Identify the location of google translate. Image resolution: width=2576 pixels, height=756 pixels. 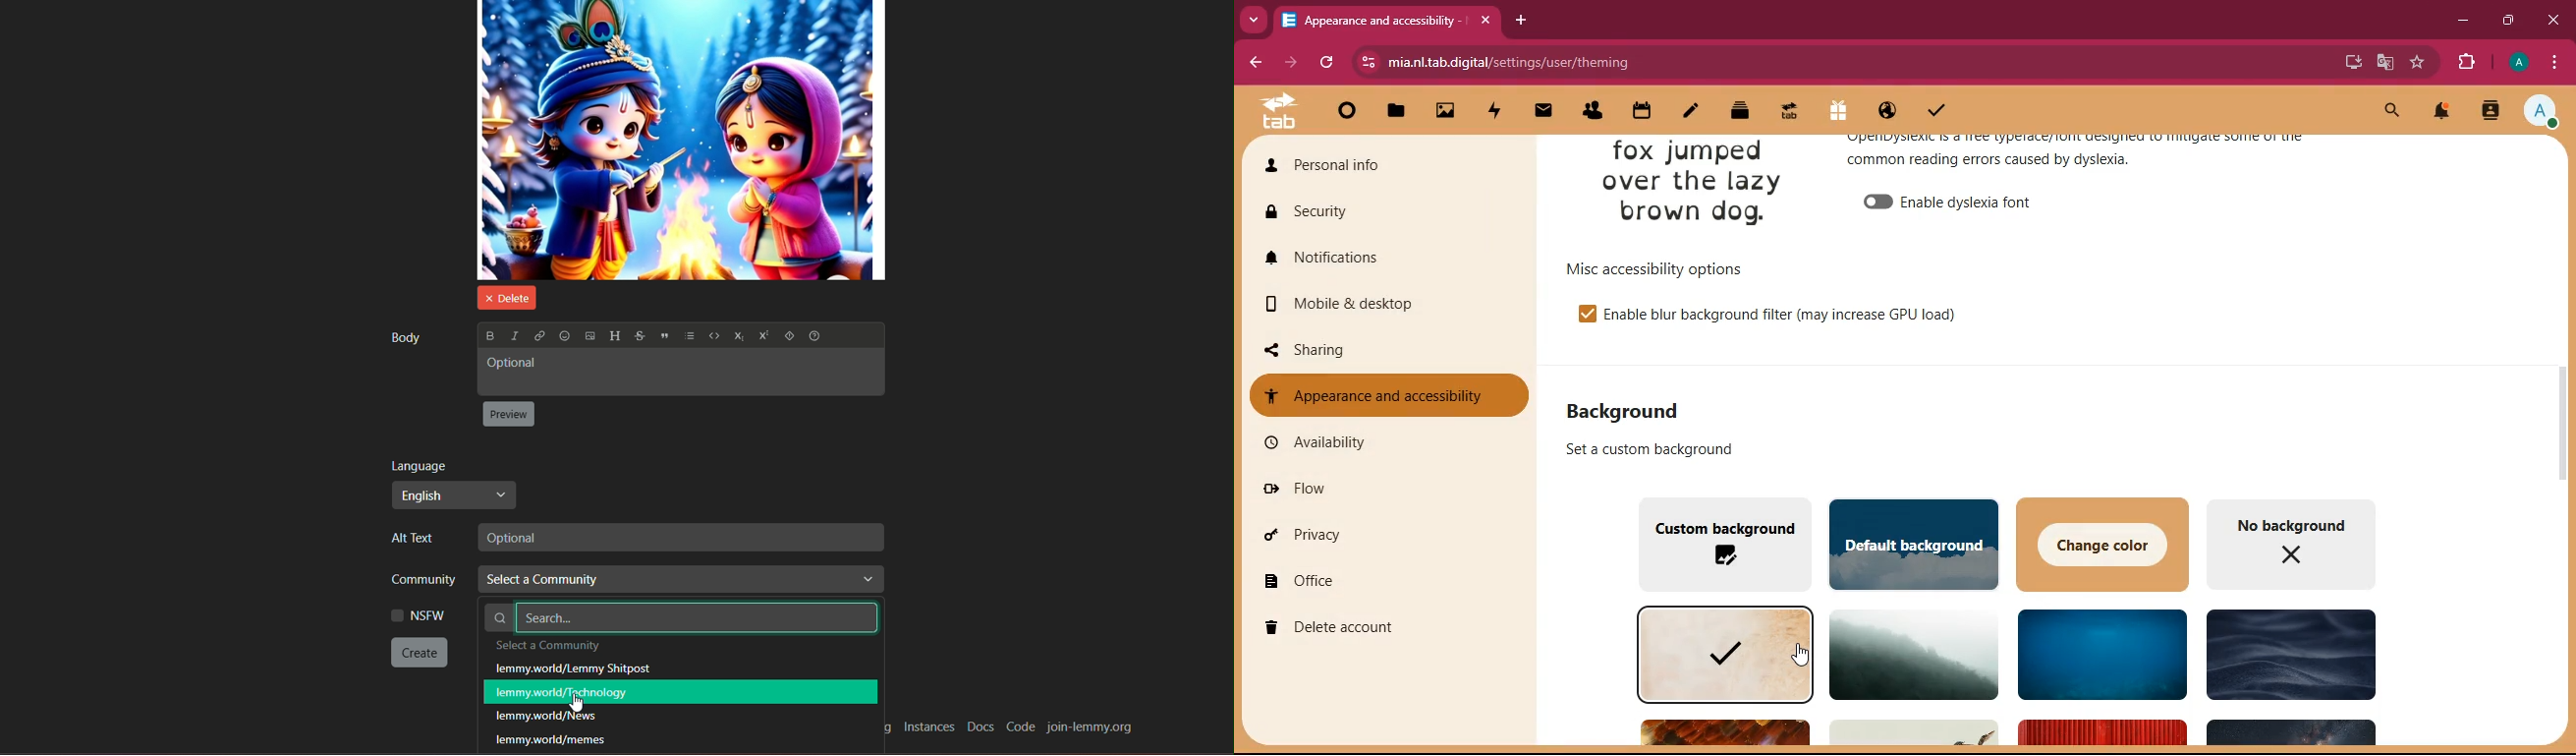
(2383, 65).